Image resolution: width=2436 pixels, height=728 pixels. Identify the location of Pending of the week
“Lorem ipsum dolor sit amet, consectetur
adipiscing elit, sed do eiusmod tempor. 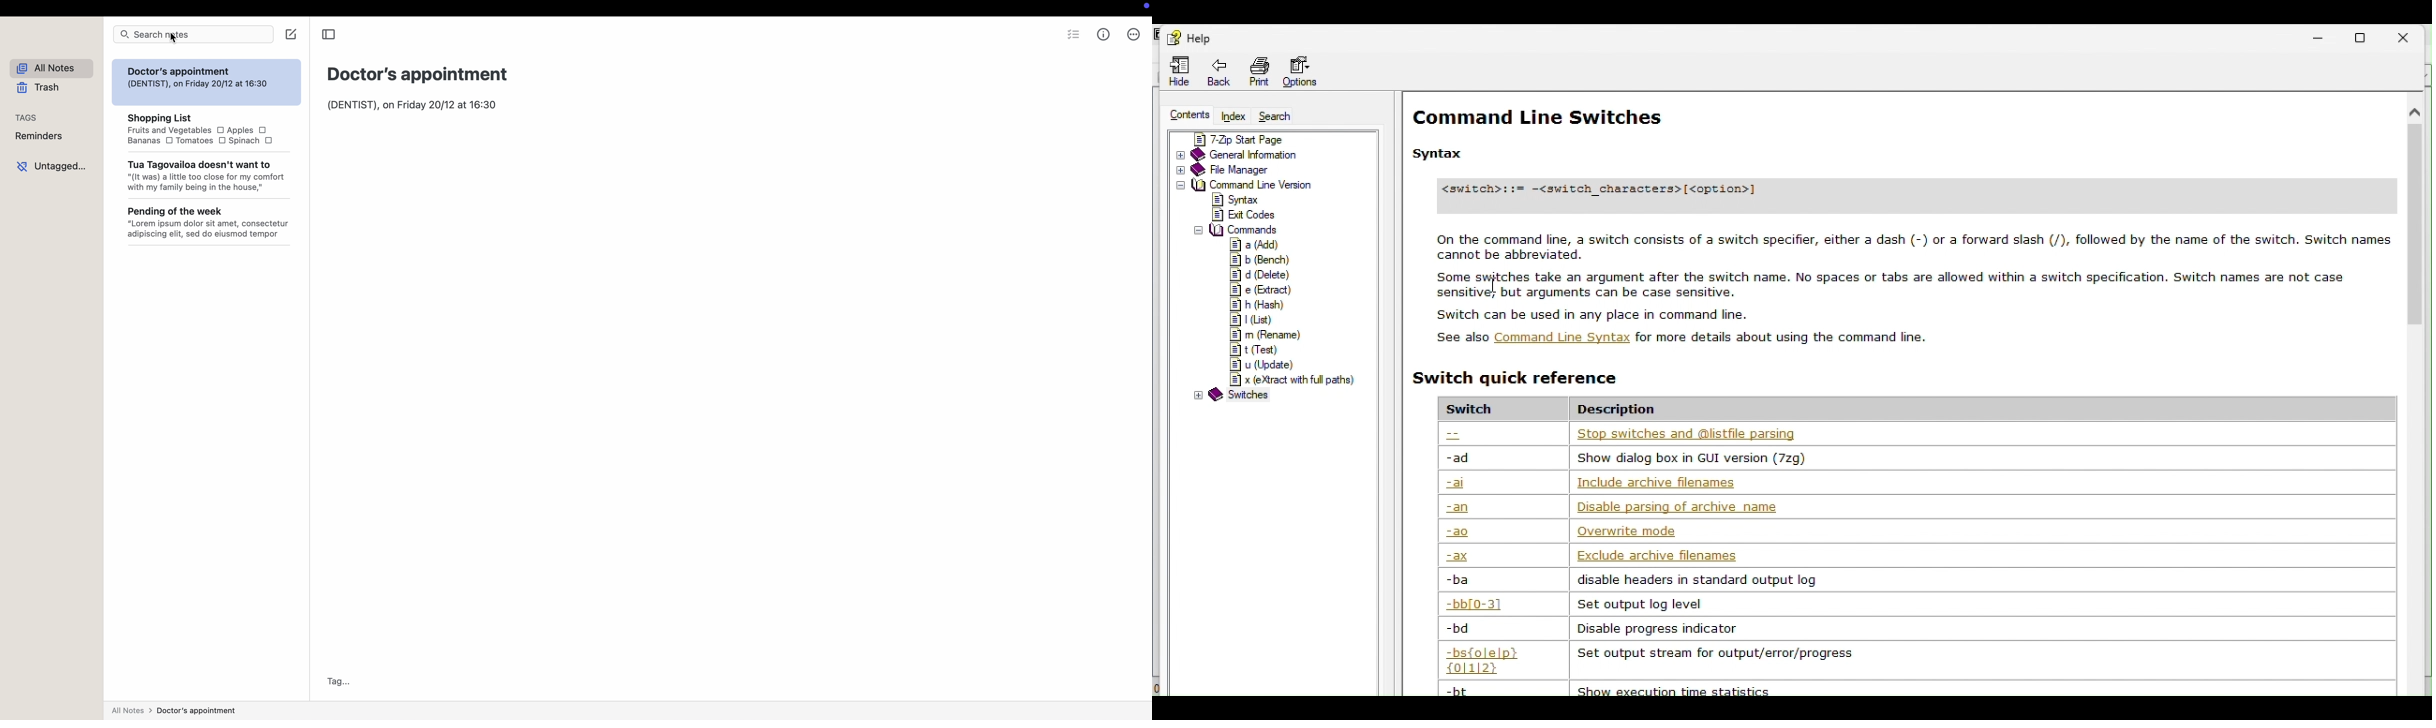
(212, 228).